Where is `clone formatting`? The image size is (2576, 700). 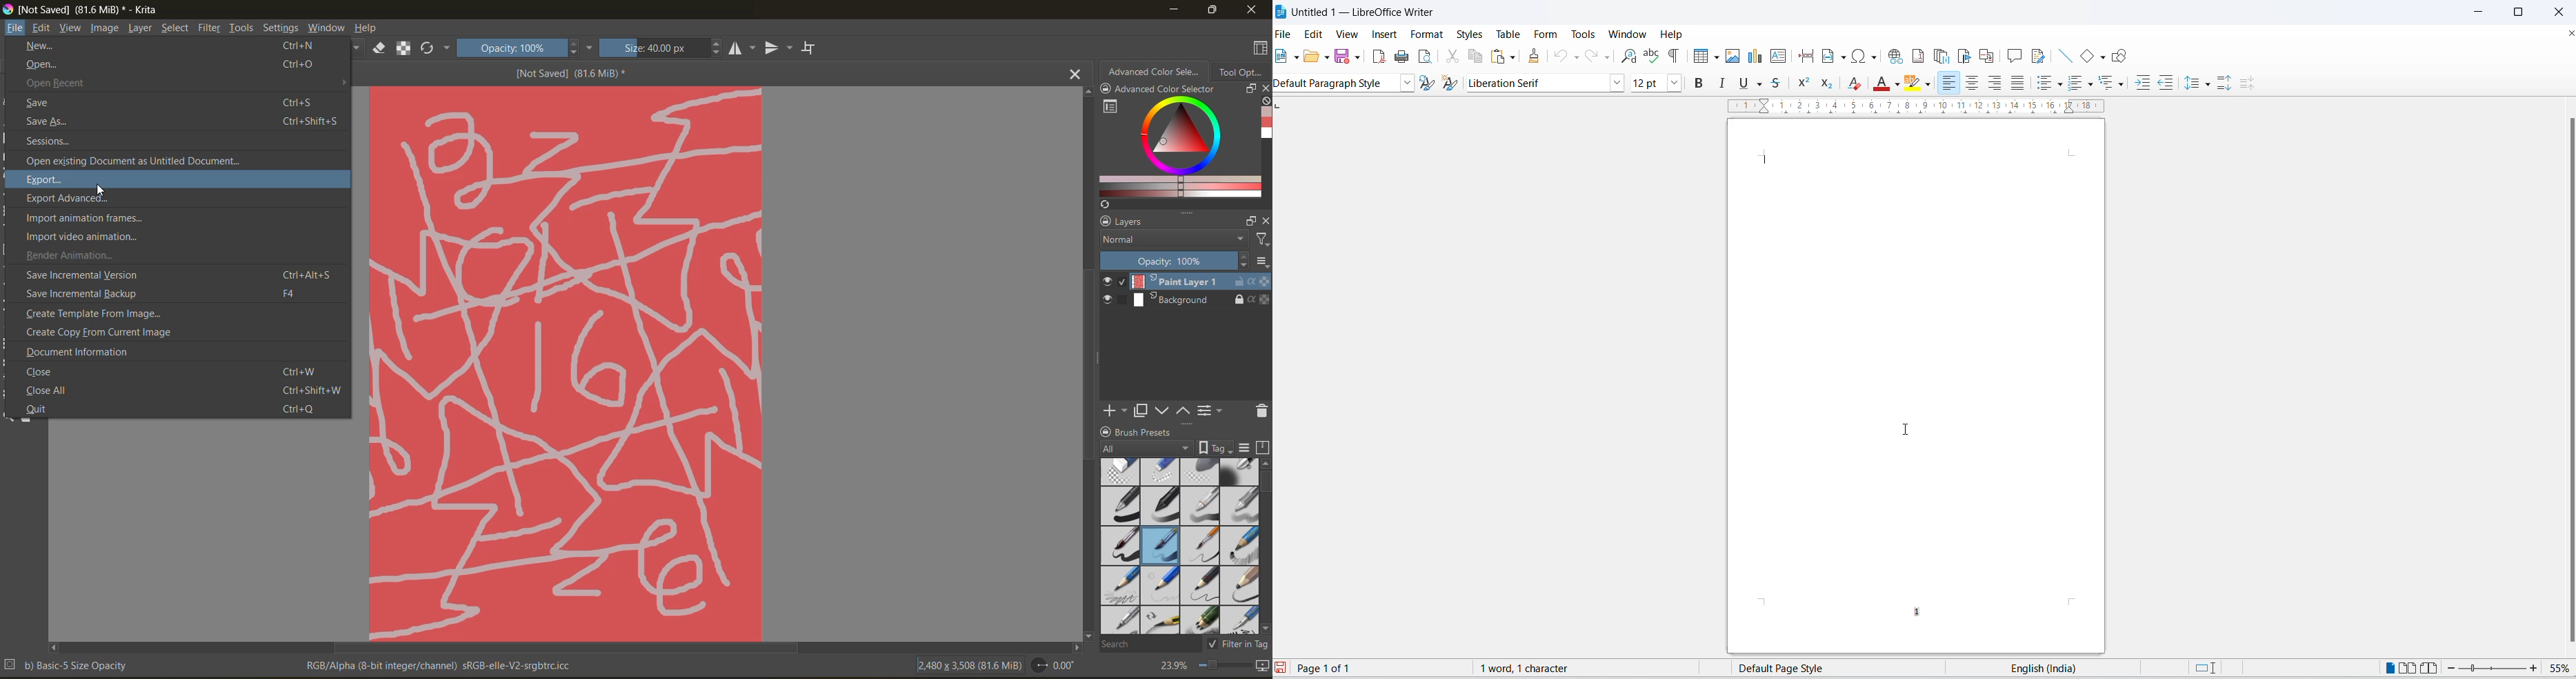 clone formatting is located at coordinates (1535, 59).